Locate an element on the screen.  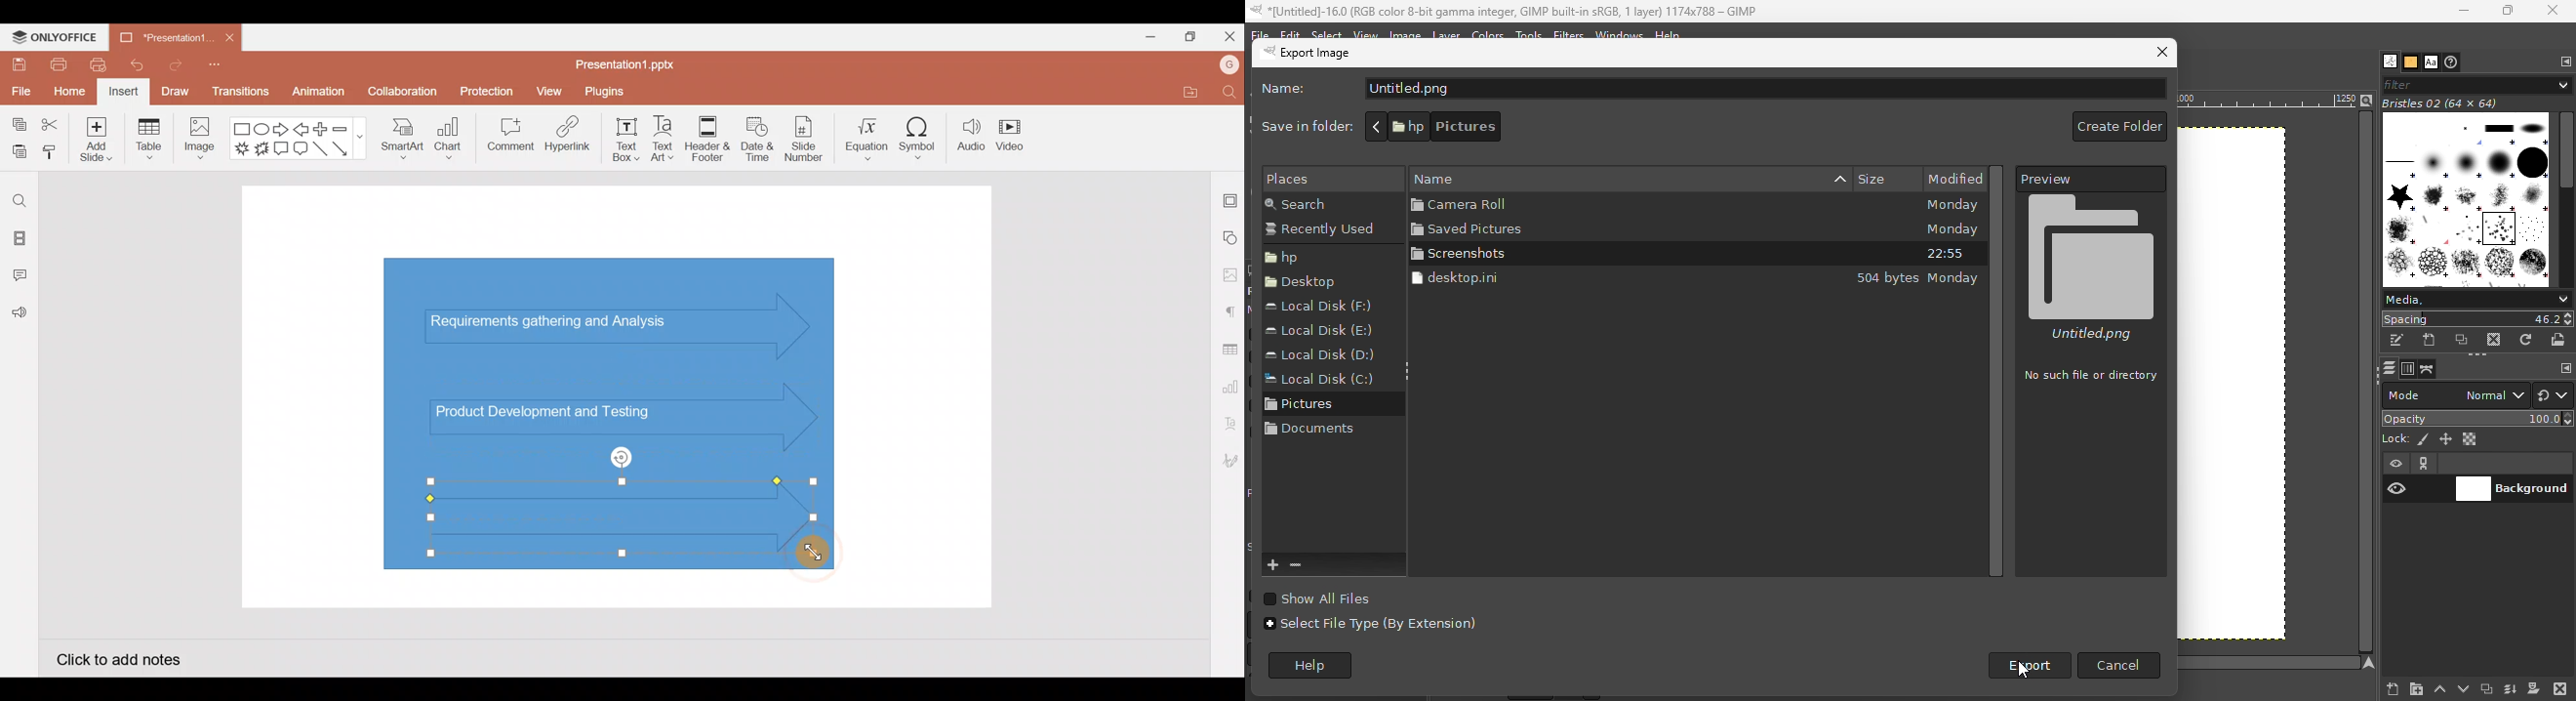
Redo is located at coordinates (171, 64).